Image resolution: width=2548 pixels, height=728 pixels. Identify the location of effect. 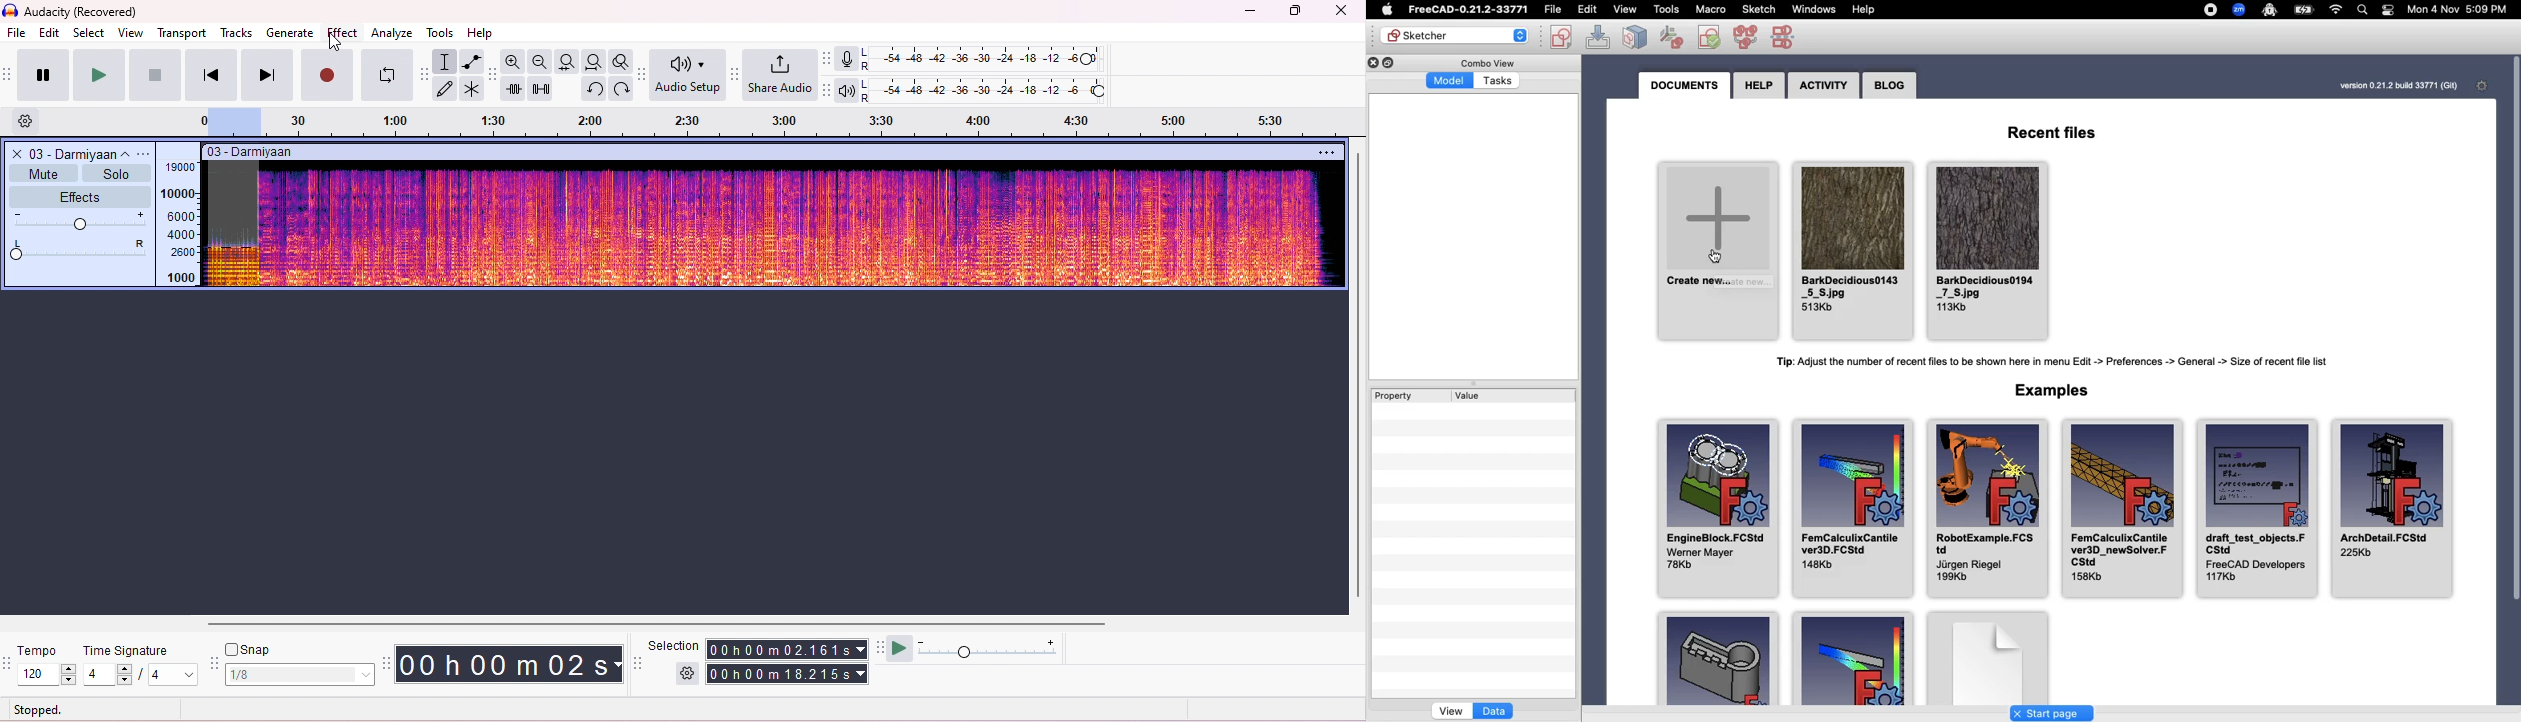
(343, 32).